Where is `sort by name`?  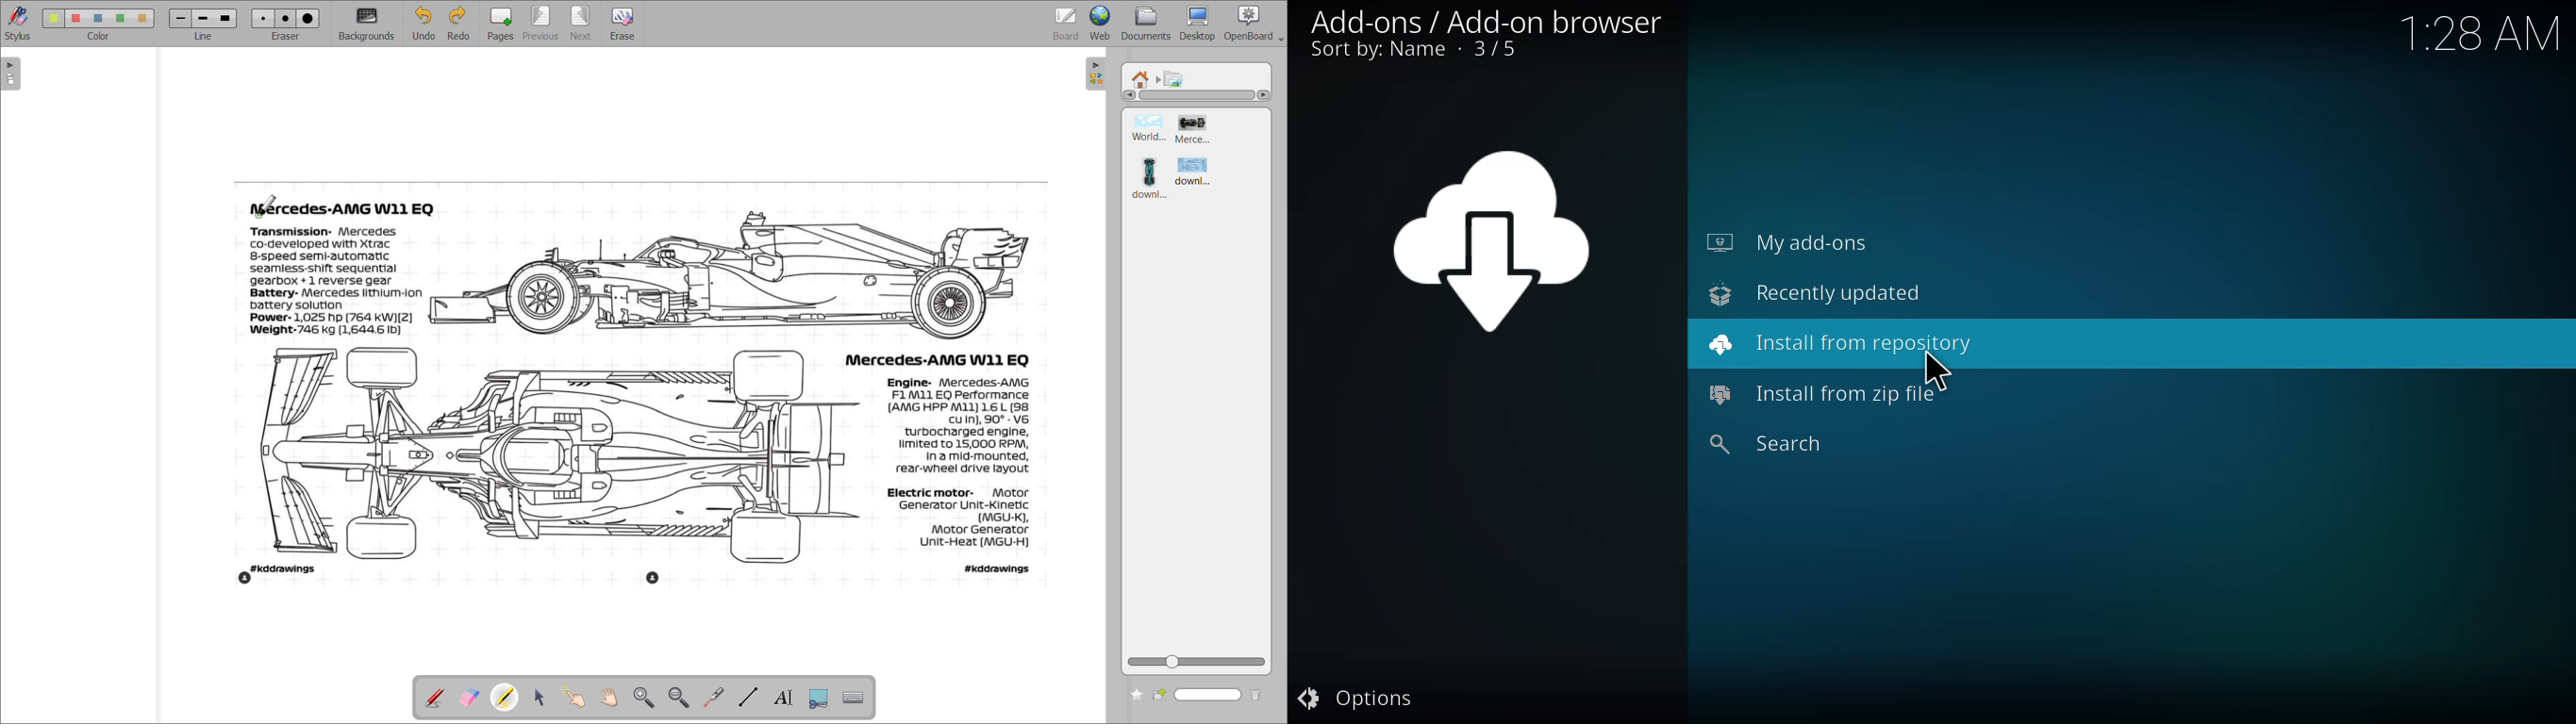
sort by name is located at coordinates (1410, 52).